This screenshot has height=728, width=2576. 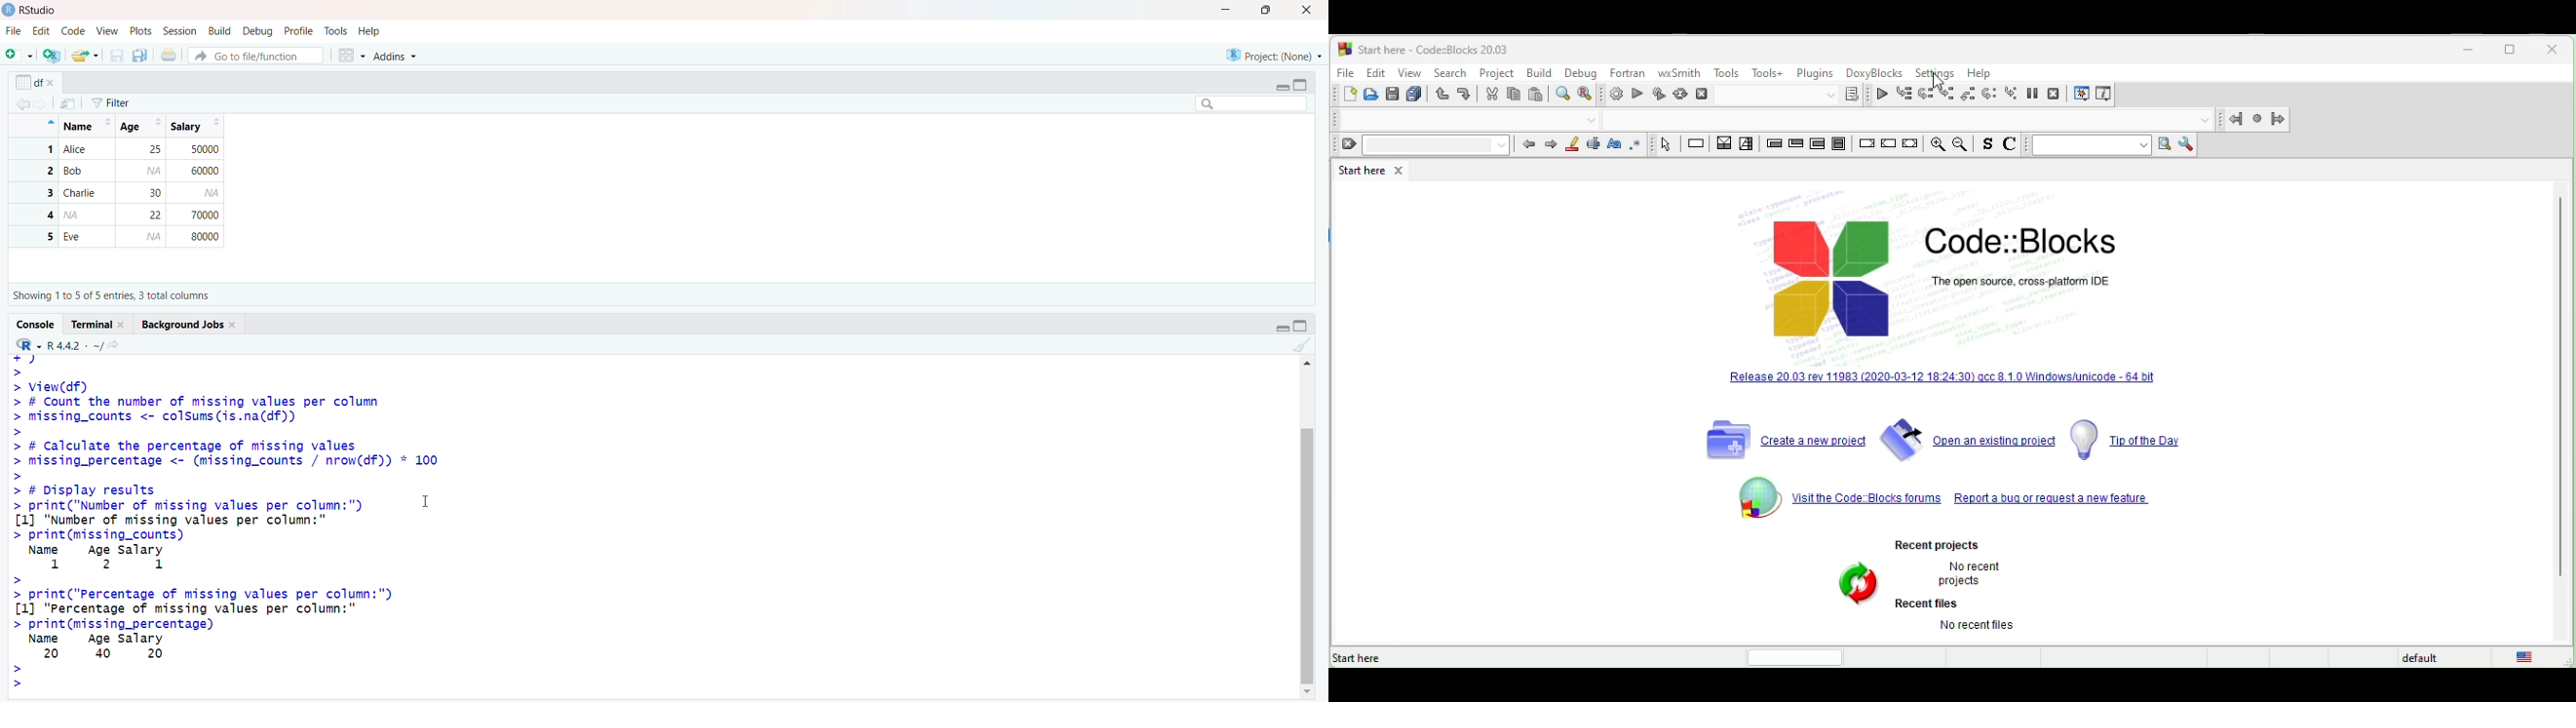 What do you see at coordinates (1311, 12) in the screenshot?
I see `Close` at bounding box center [1311, 12].